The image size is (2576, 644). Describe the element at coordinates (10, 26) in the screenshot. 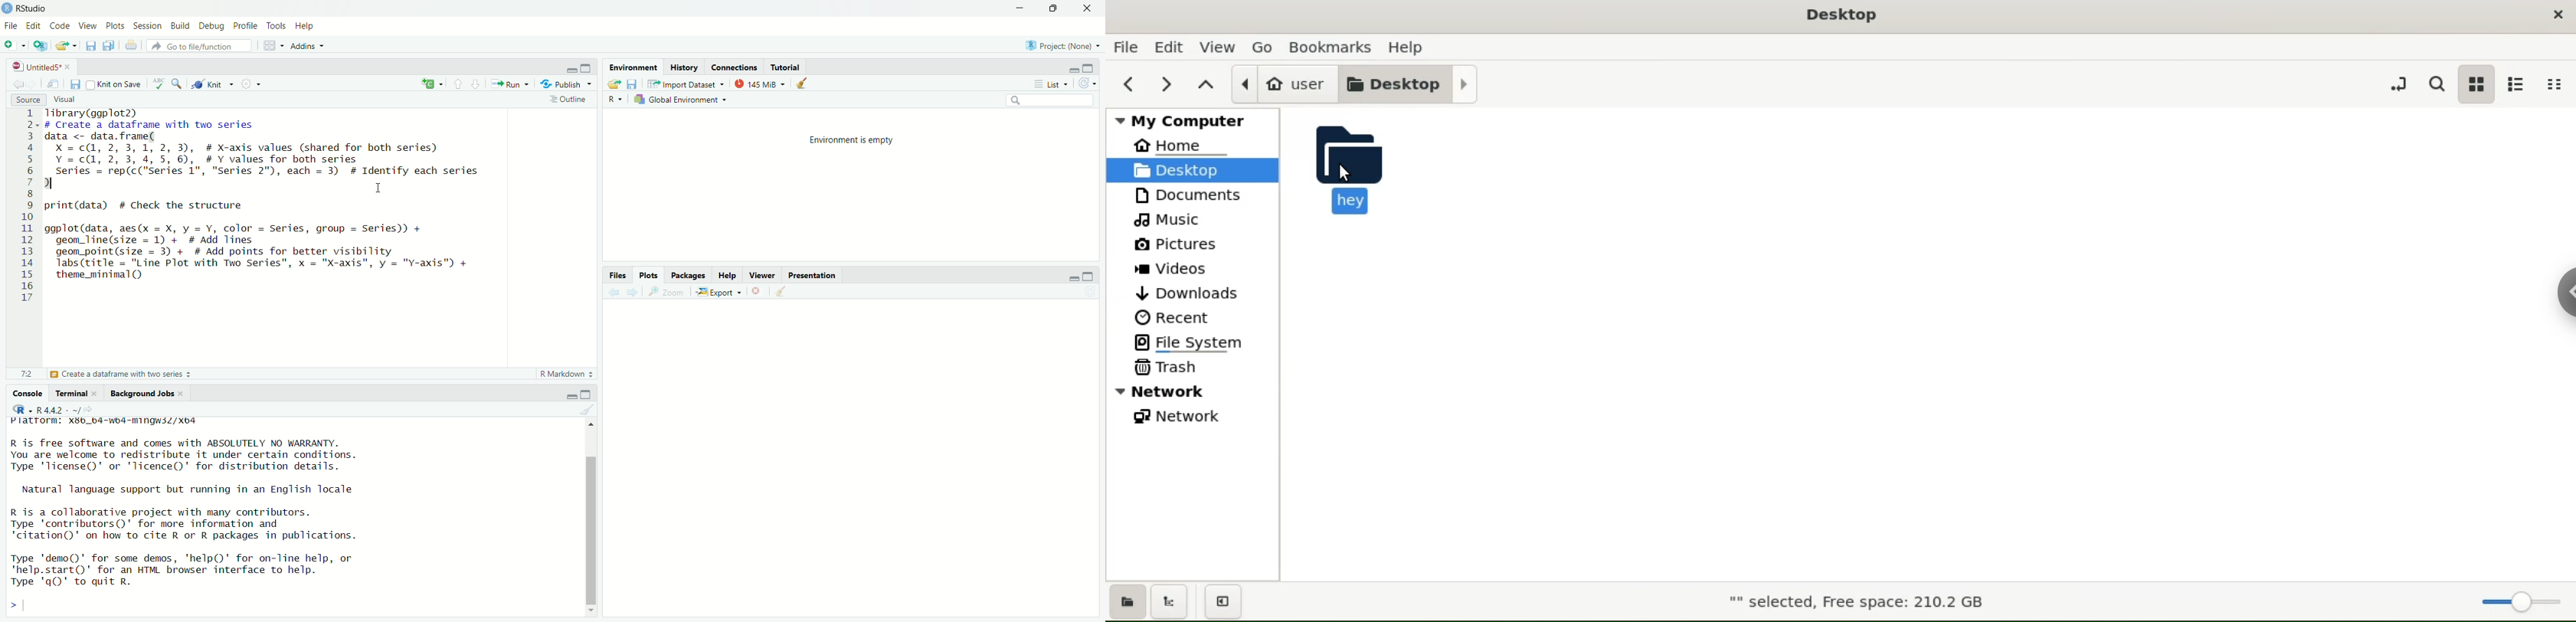

I see `File` at that location.